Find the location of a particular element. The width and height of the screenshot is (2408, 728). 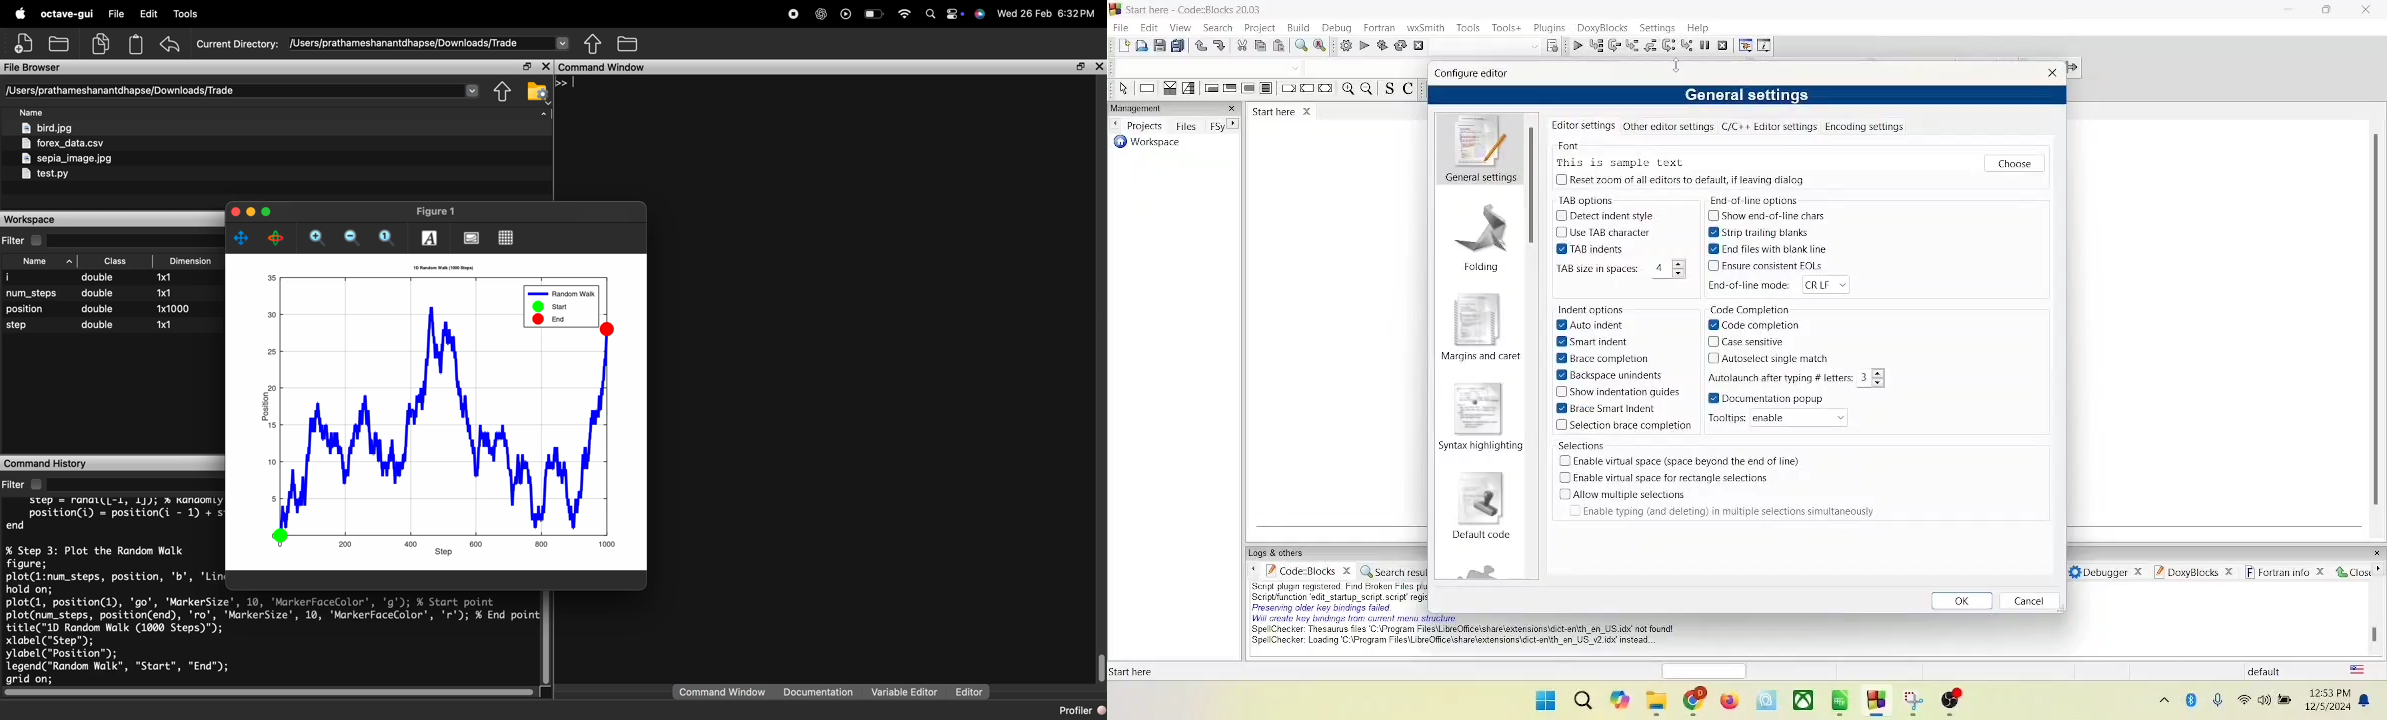

language is located at coordinates (2356, 669).